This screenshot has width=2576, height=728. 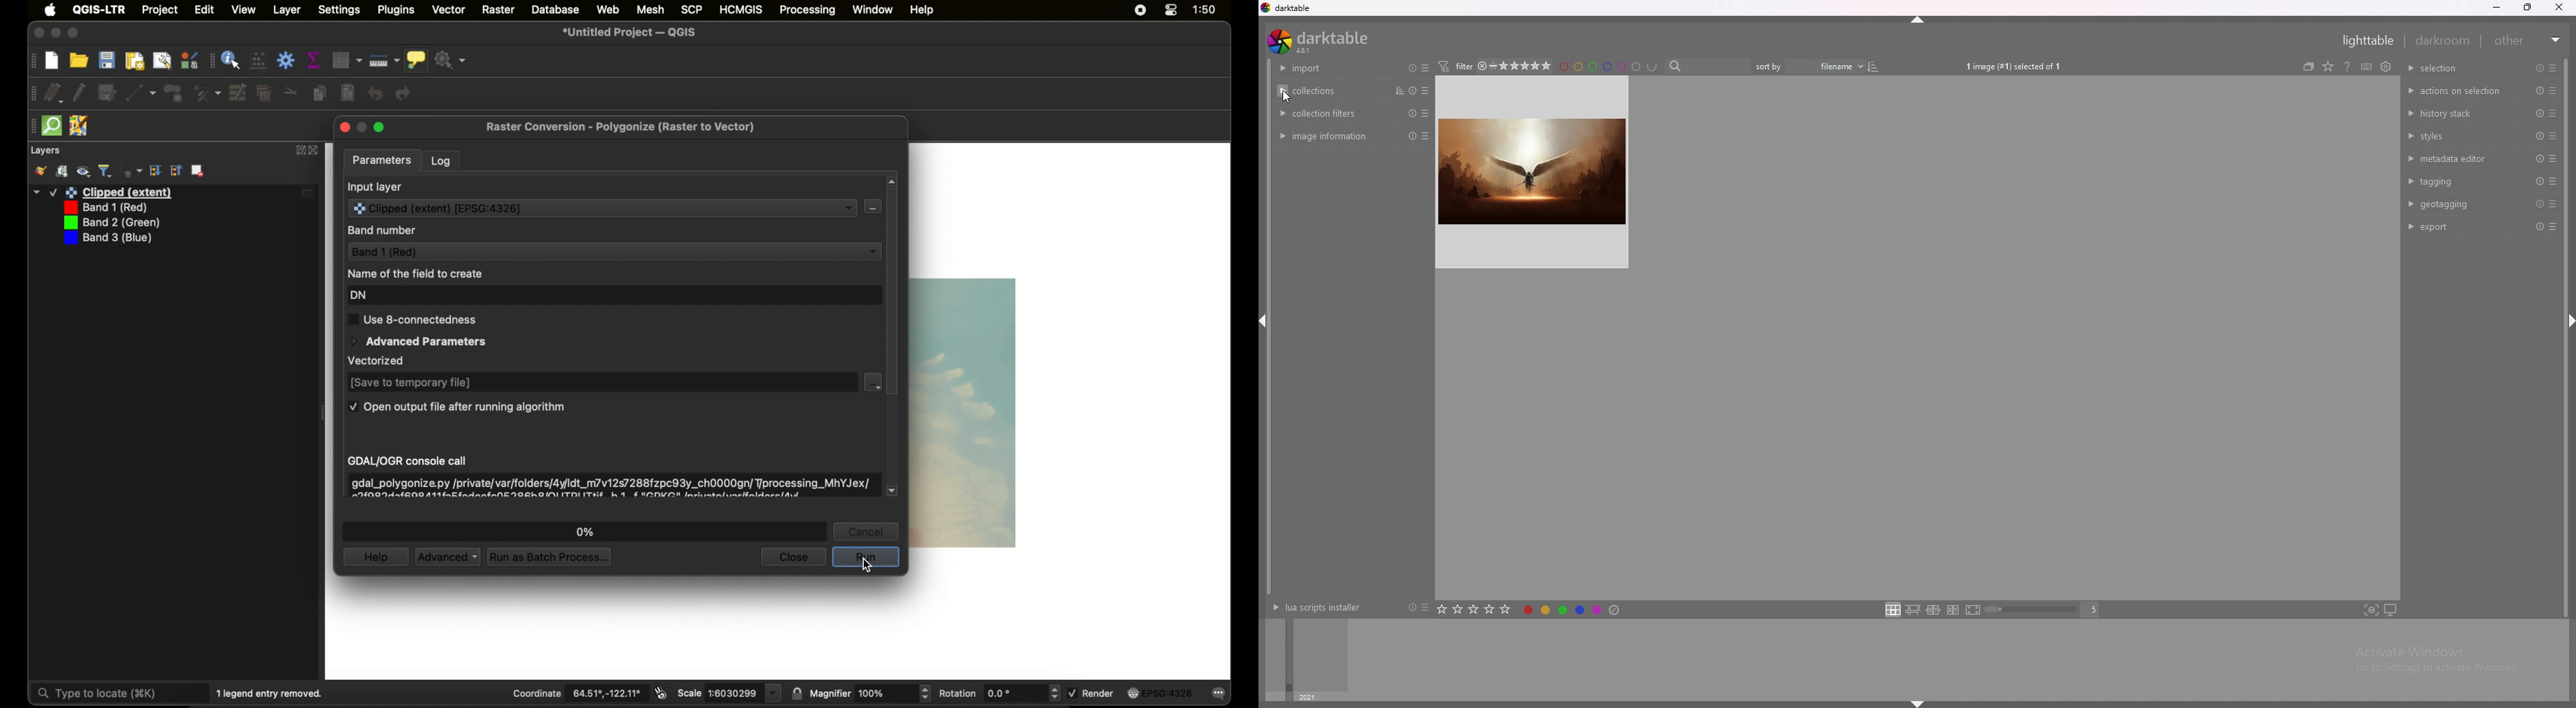 What do you see at coordinates (291, 90) in the screenshot?
I see `cut` at bounding box center [291, 90].